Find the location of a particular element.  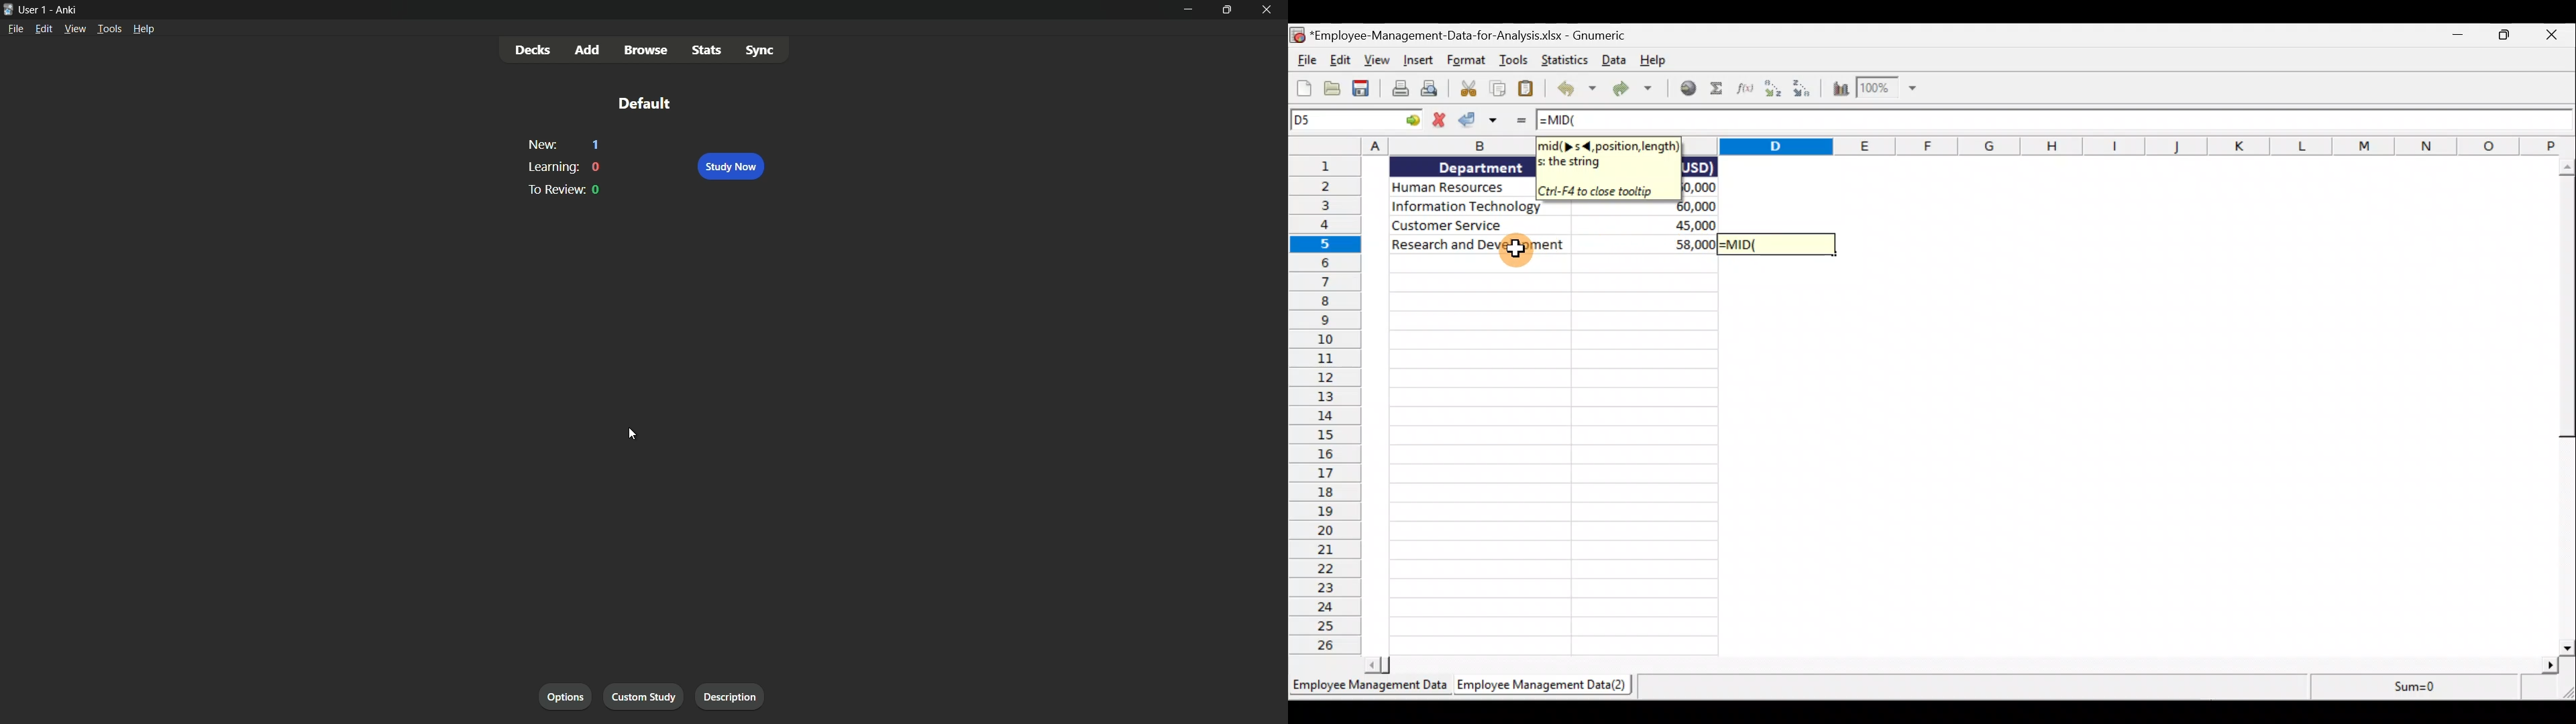

Print the current file is located at coordinates (1397, 89).